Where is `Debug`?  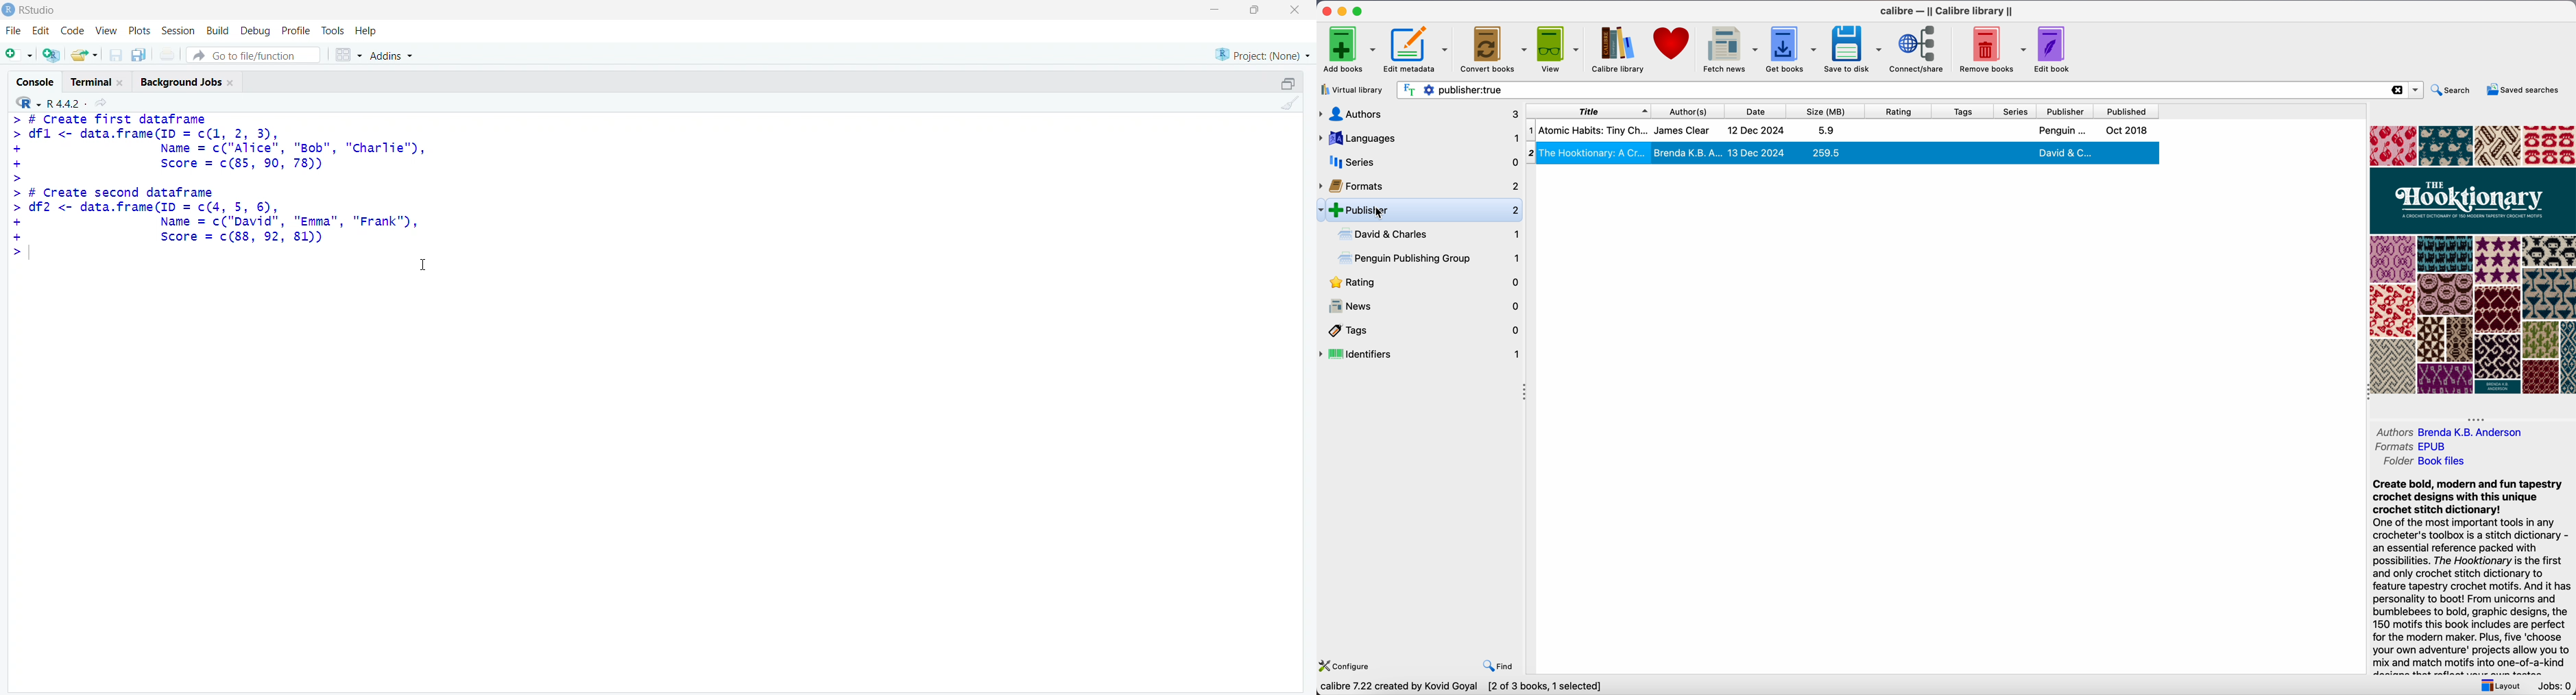
Debug is located at coordinates (256, 31).